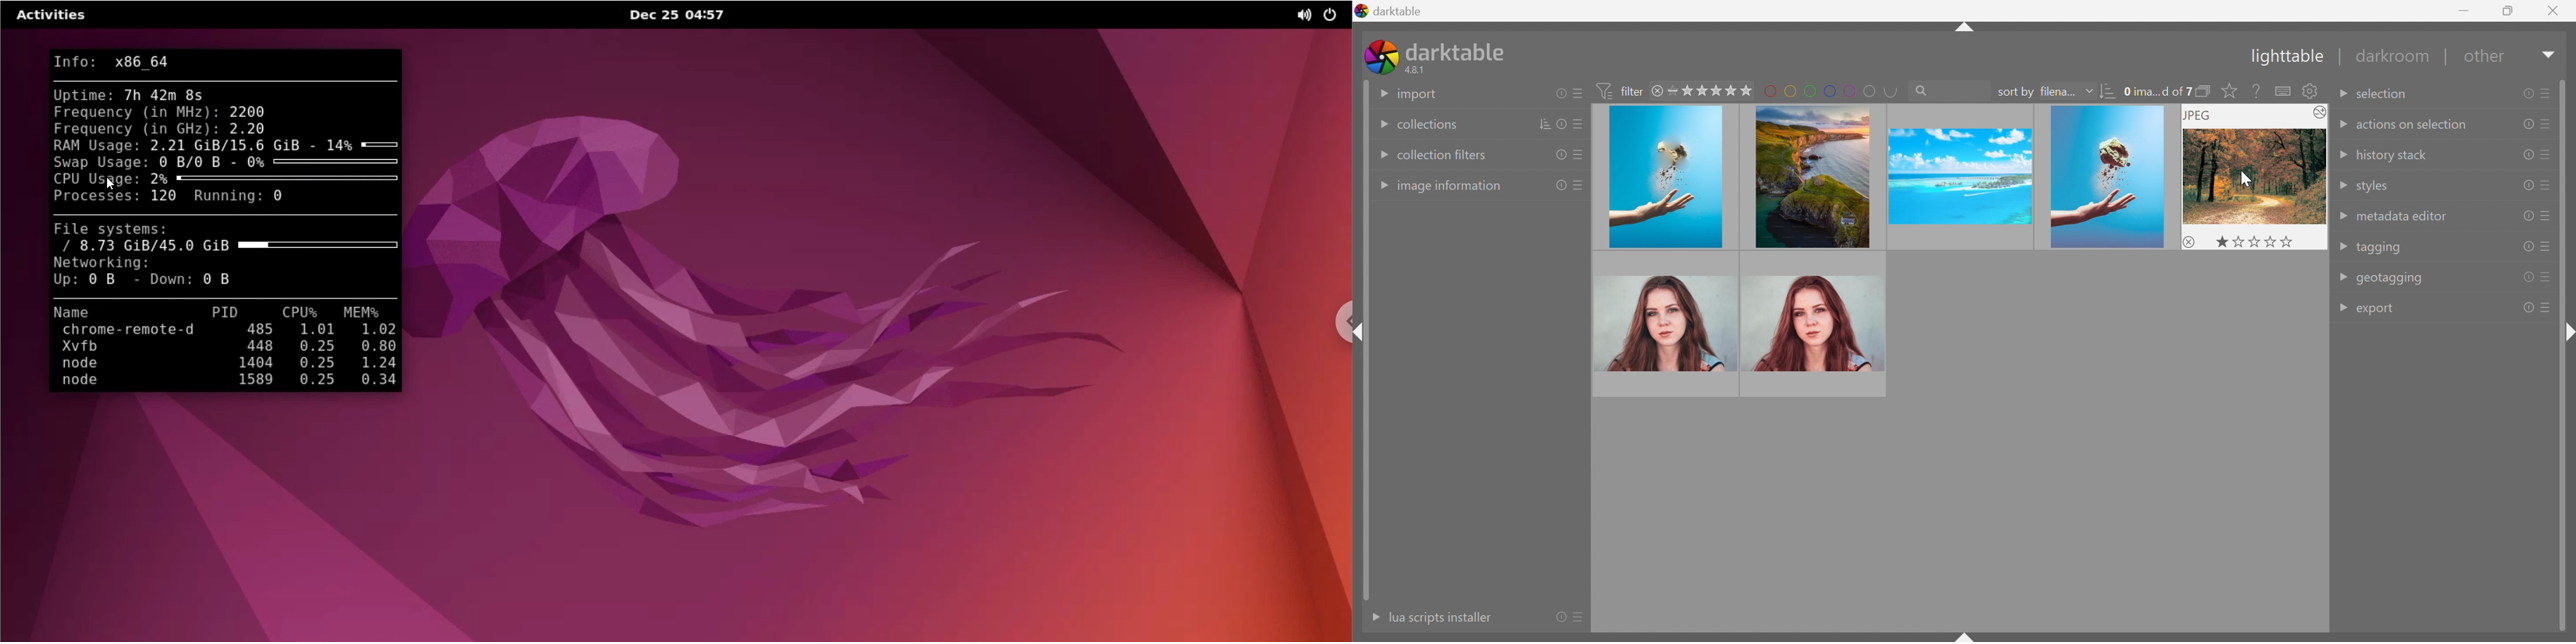 Image resolution: width=2576 pixels, height=644 pixels. What do you see at coordinates (2386, 95) in the screenshot?
I see `selection` at bounding box center [2386, 95].